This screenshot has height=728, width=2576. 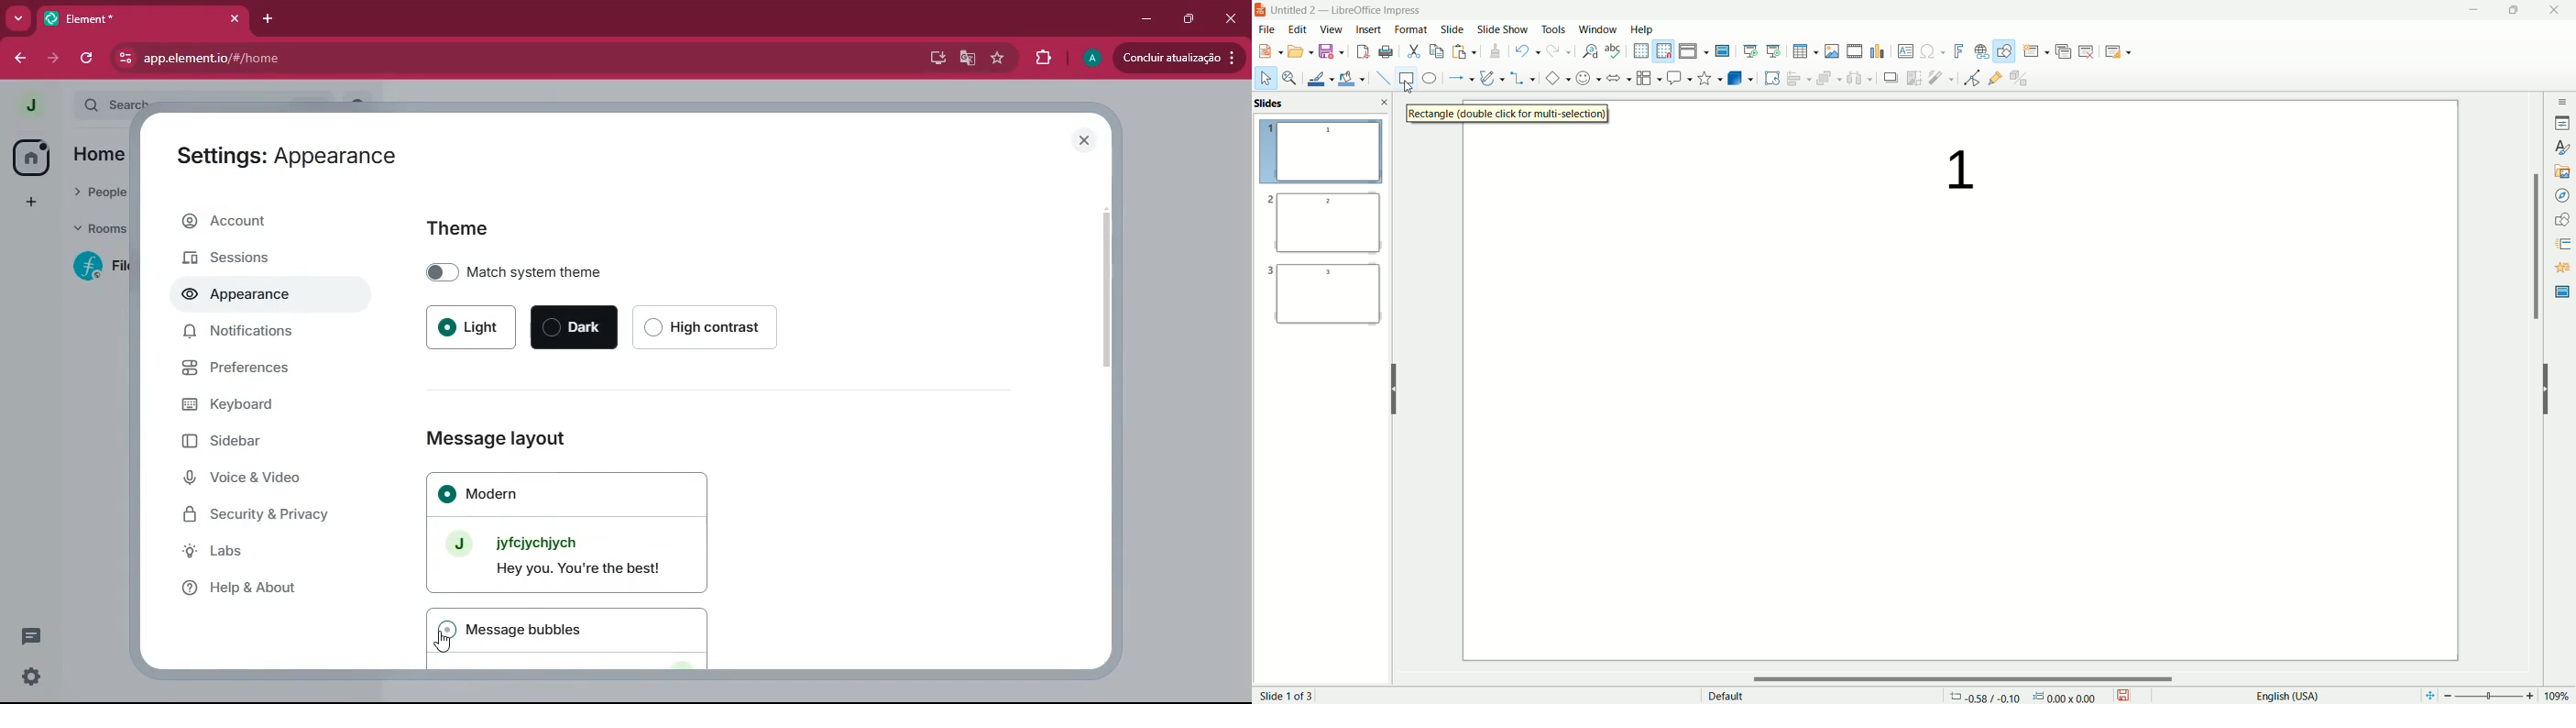 What do you see at coordinates (1526, 52) in the screenshot?
I see `undo` at bounding box center [1526, 52].